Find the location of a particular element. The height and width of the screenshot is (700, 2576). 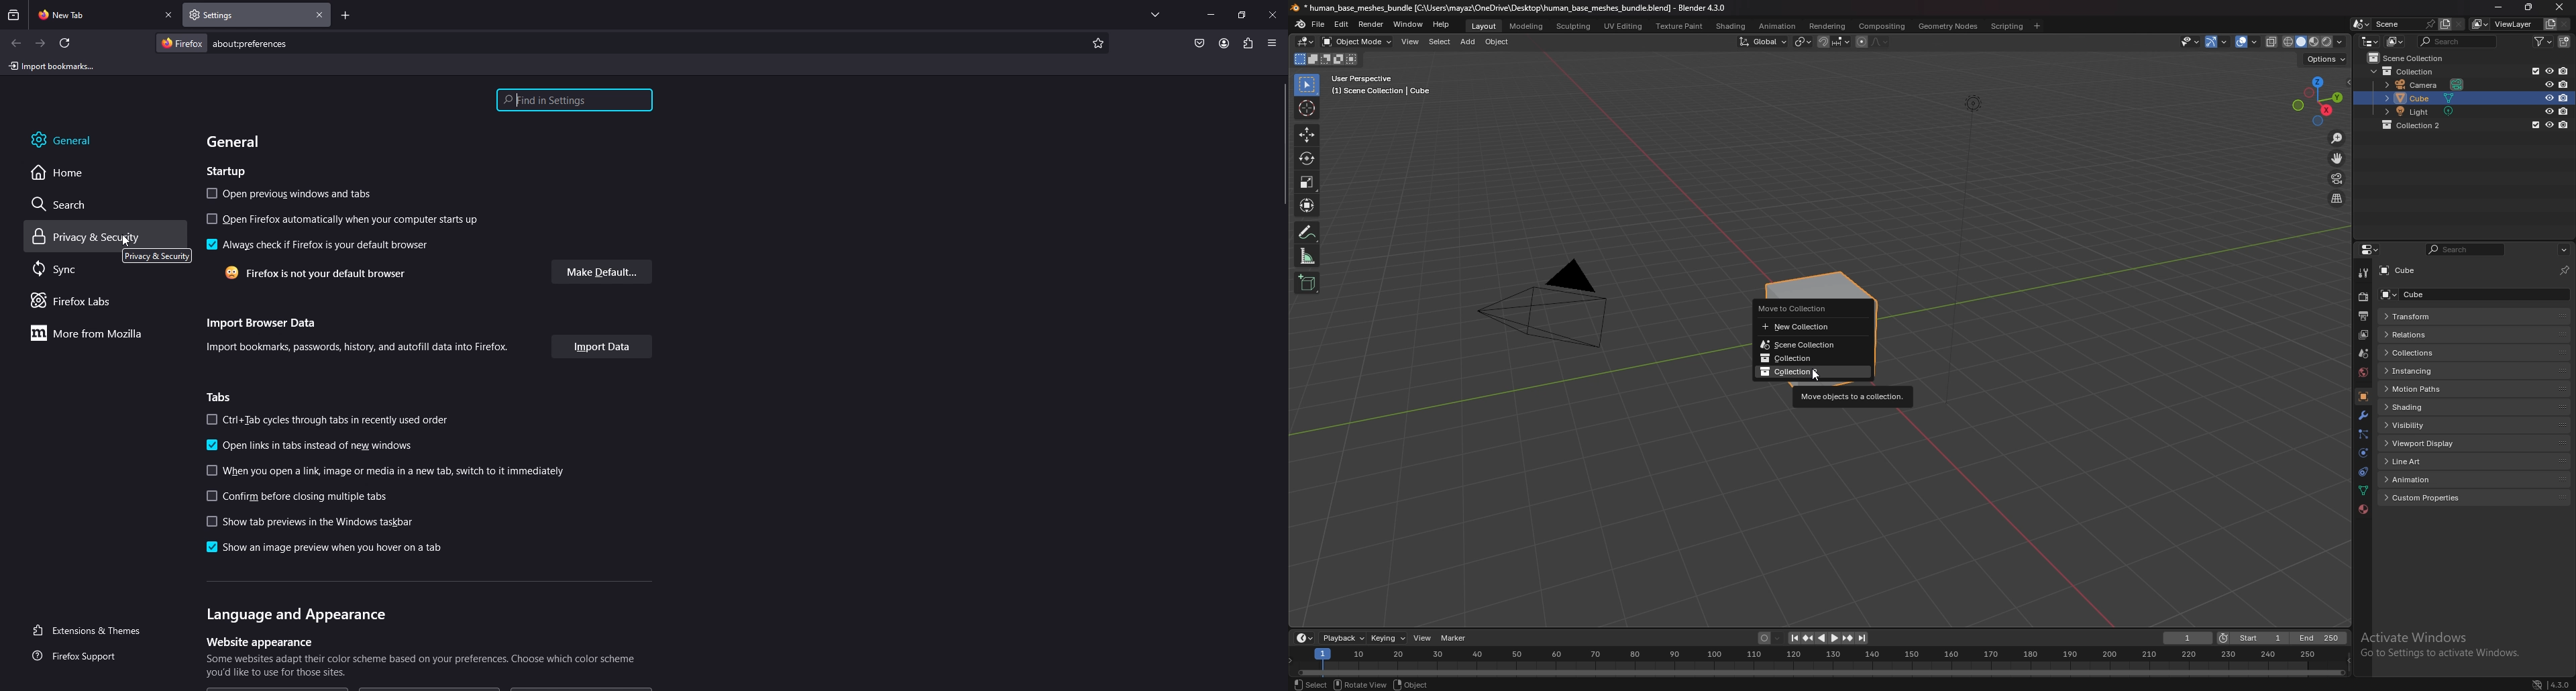

hide in viewport is located at coordinates (2549, 97).